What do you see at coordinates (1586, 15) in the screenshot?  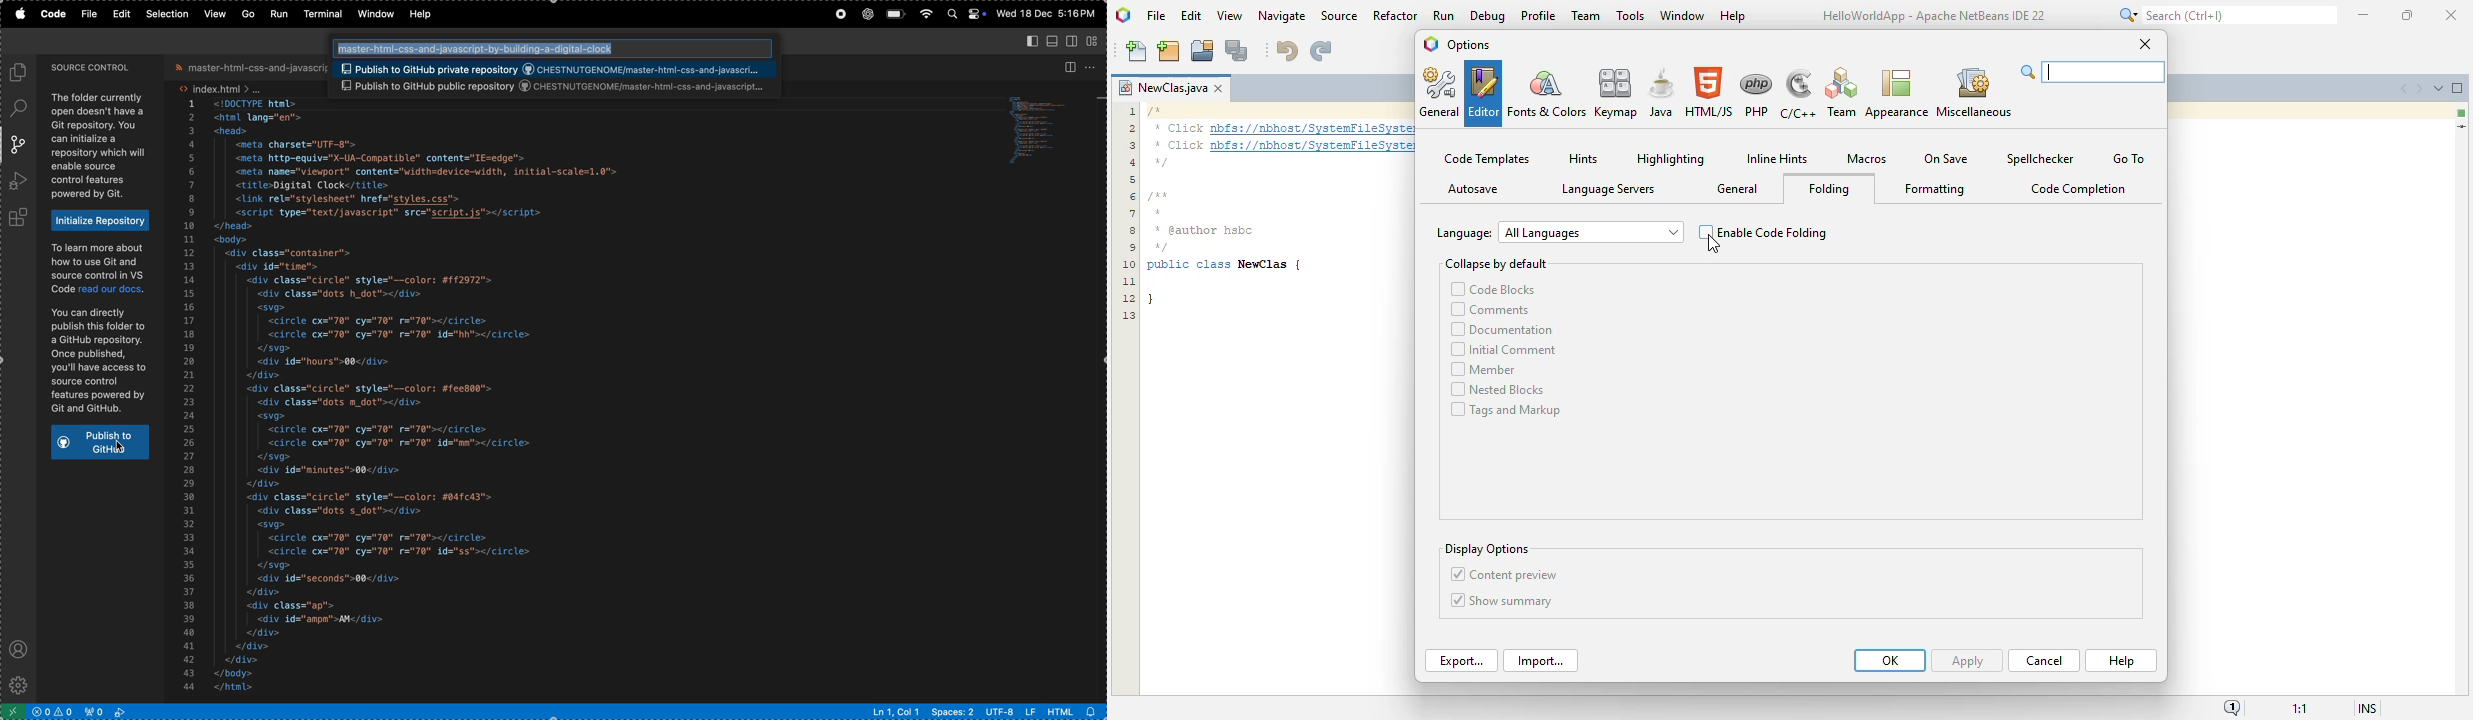 I see `team` at bounding box center [1586, 15].